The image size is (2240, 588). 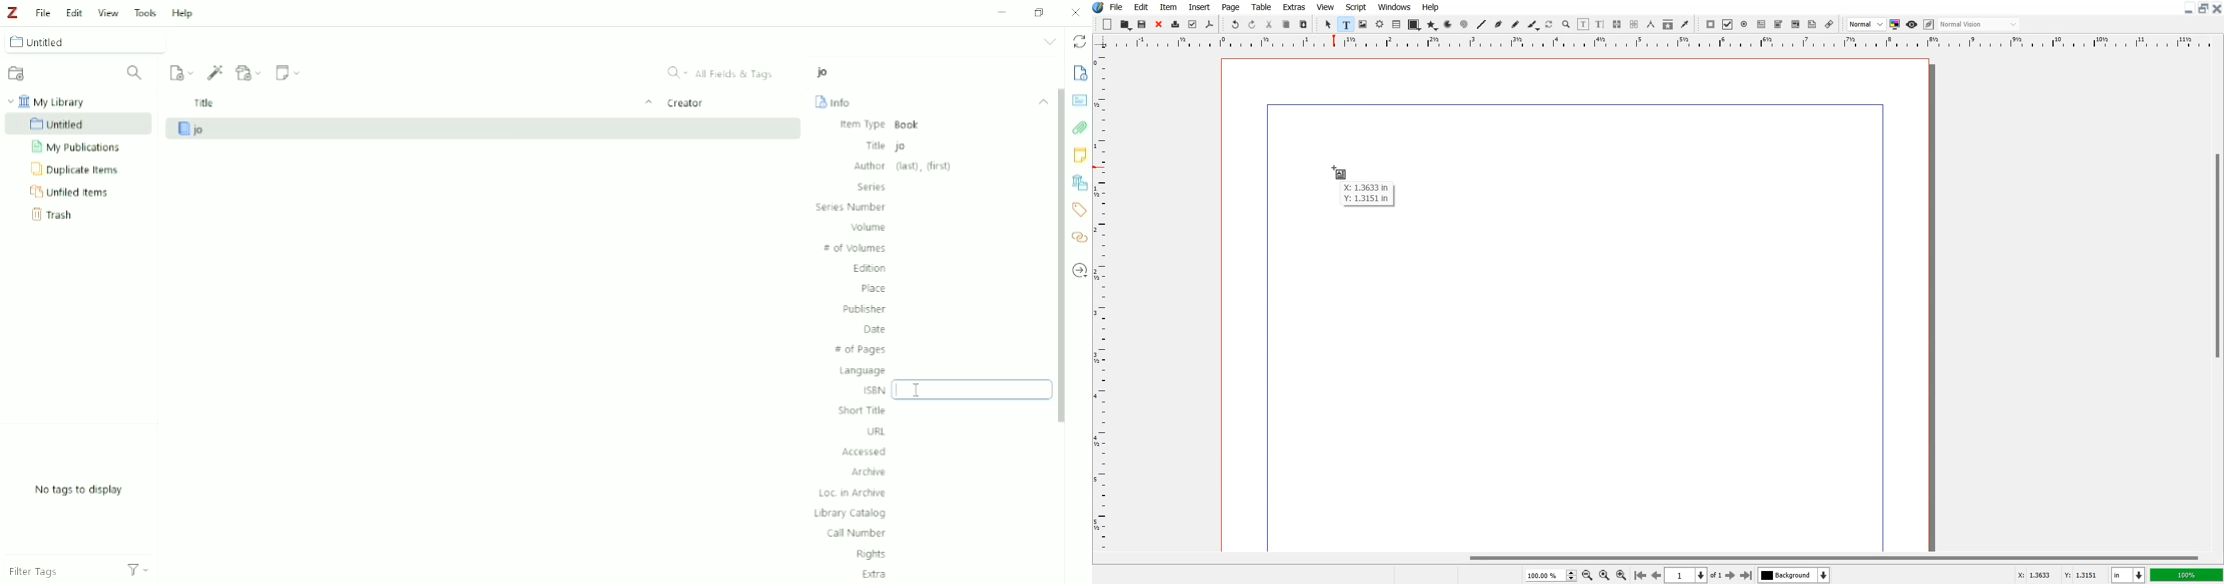 I want to click on Add Attachment, so click(x=250, y=72).